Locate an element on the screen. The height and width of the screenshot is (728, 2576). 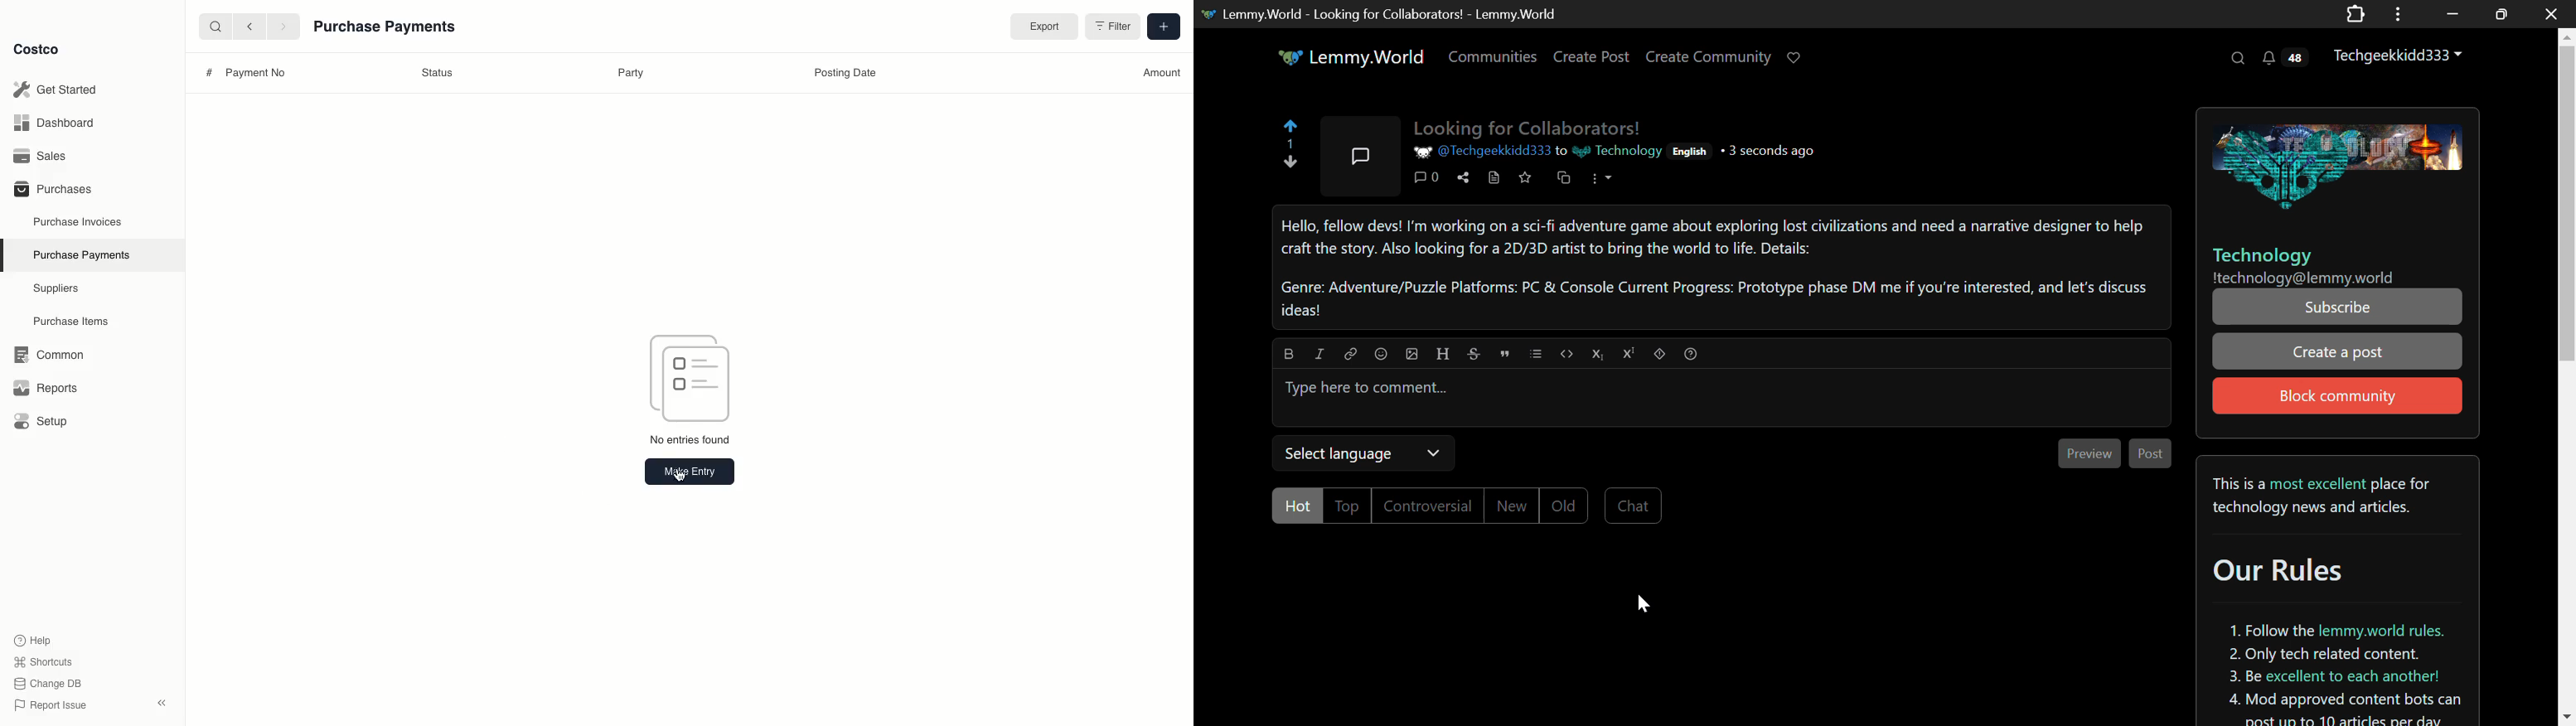
!technology@lemmy.world is located at coordinates (2317, 279).